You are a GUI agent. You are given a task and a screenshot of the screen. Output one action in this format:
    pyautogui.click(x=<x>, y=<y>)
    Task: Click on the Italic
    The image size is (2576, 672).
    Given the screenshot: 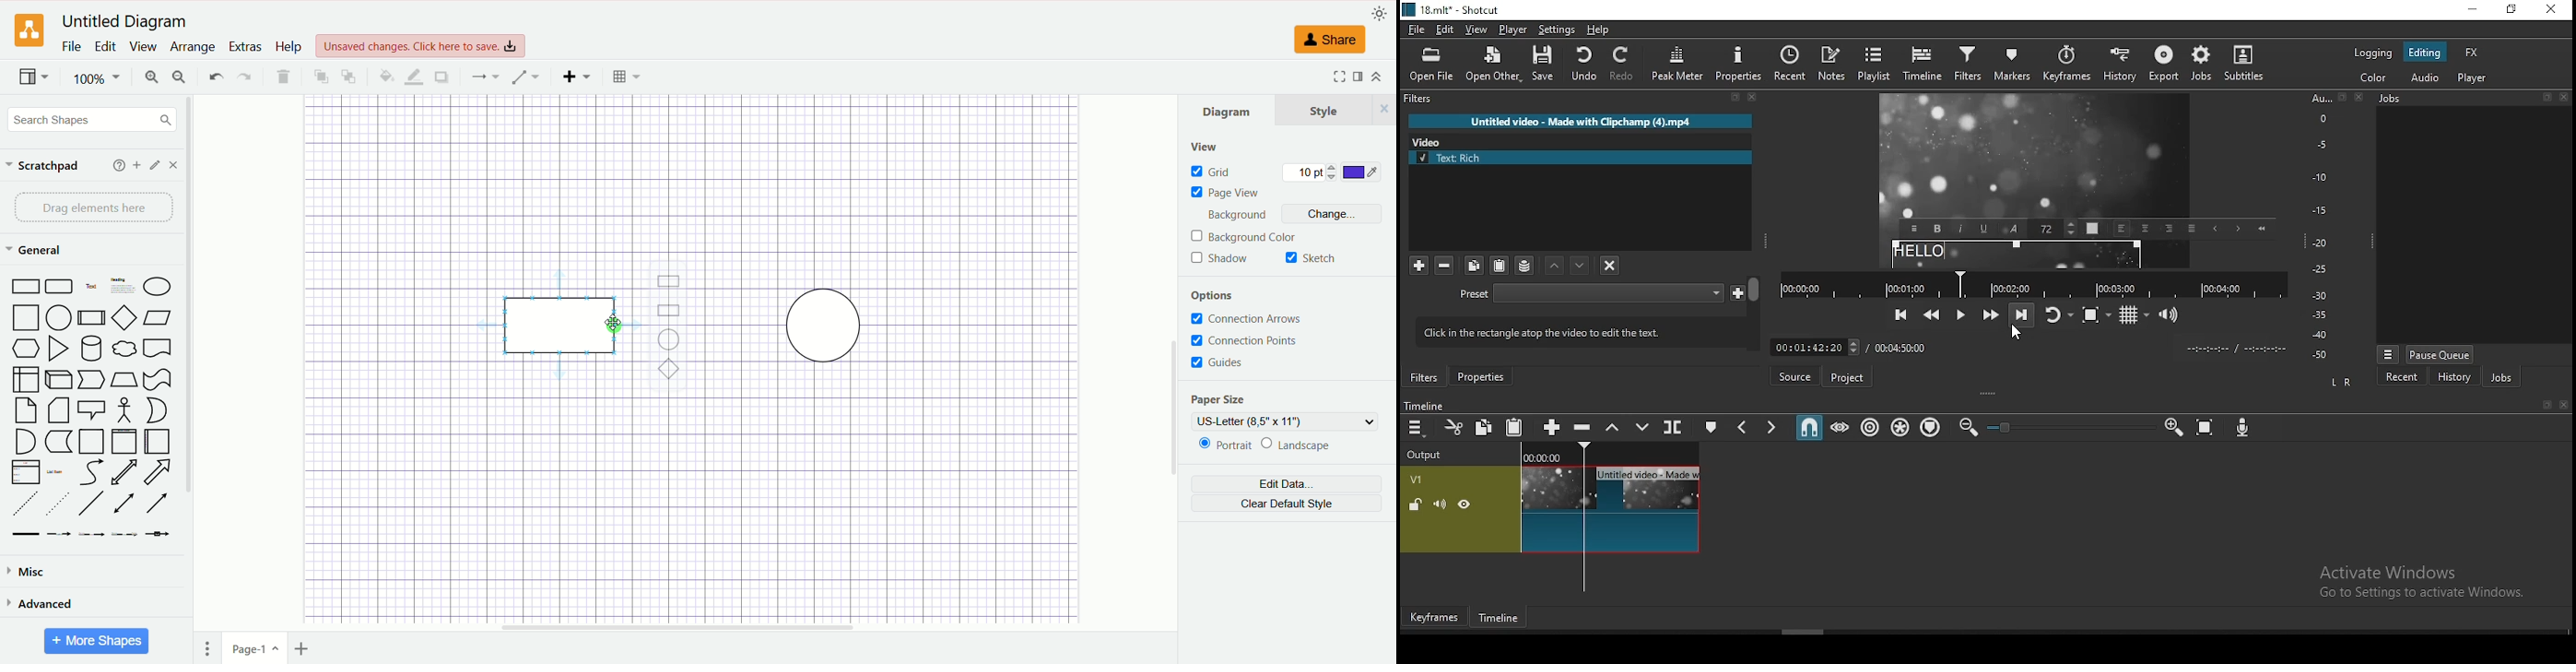 What is the action you would take?
    pyautogui.click(x=1960, y=228)
    